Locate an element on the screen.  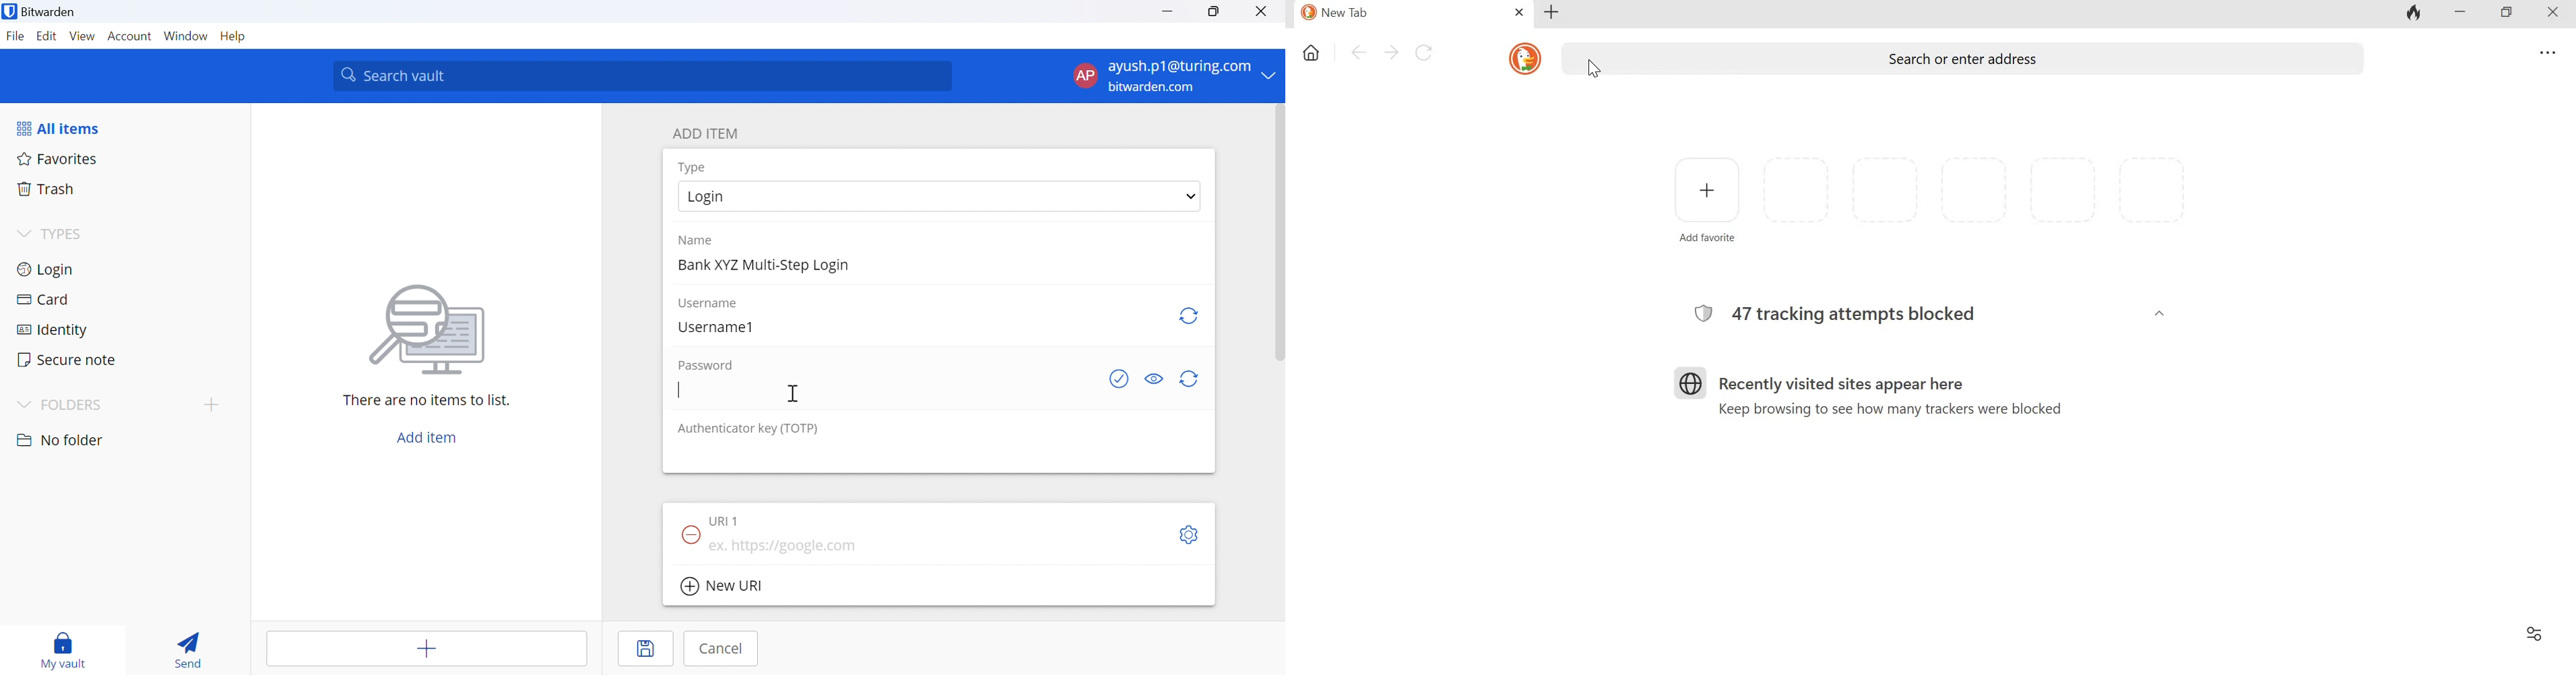
Go back one page is located at coordinates (1355, 54).